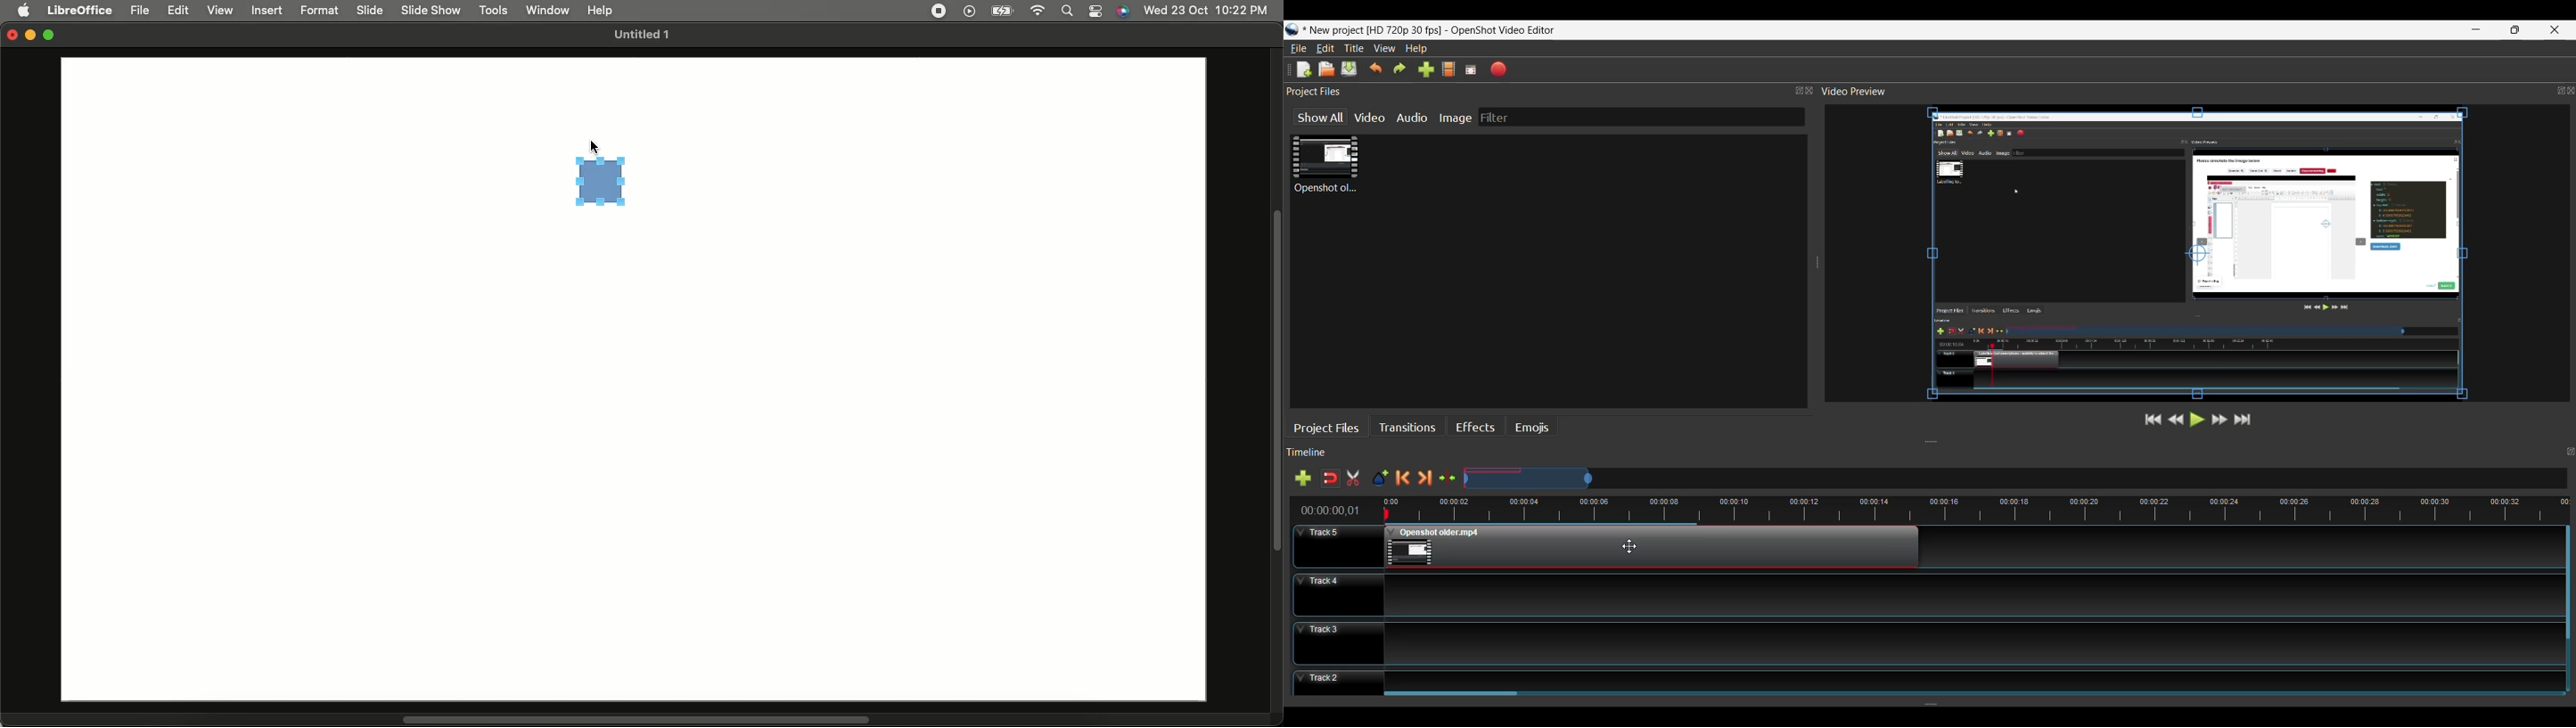  Describe the element at coordinates (1454, 697) in the screenshot. I see `Horizontal Scroll bar` at that location.